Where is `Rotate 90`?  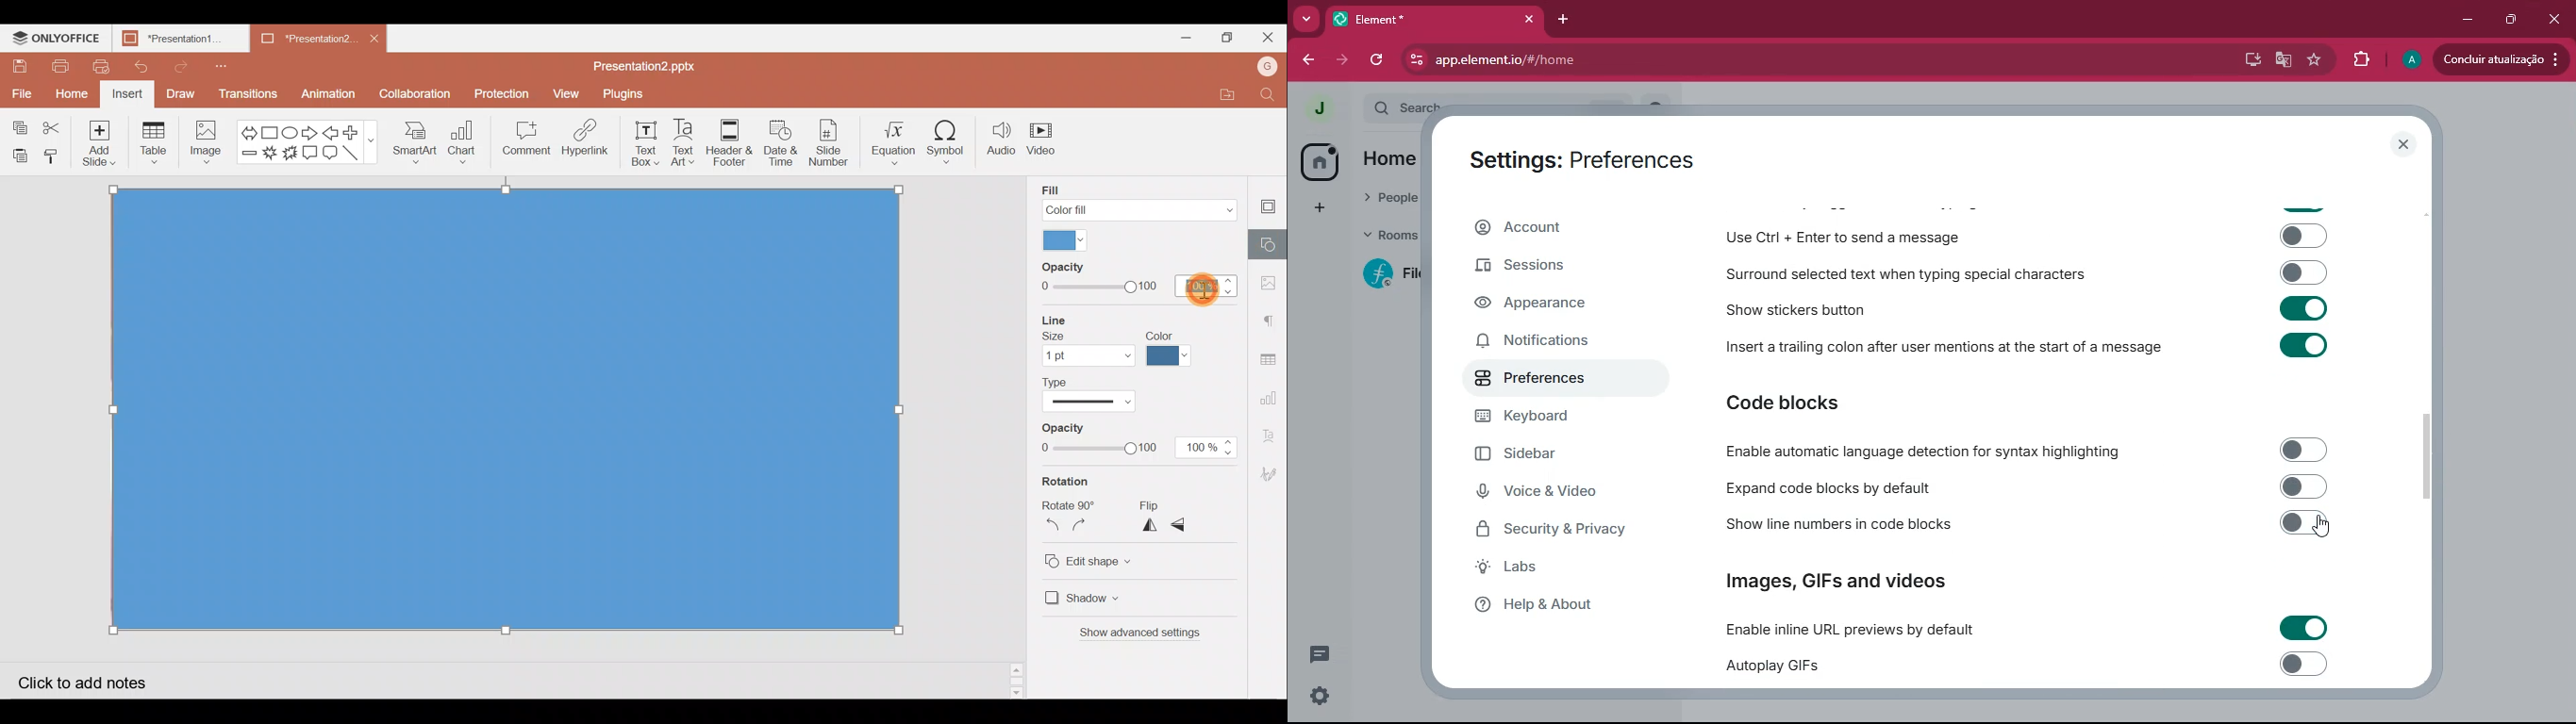
Rotate 90 is located at coordinates (1070, 505).